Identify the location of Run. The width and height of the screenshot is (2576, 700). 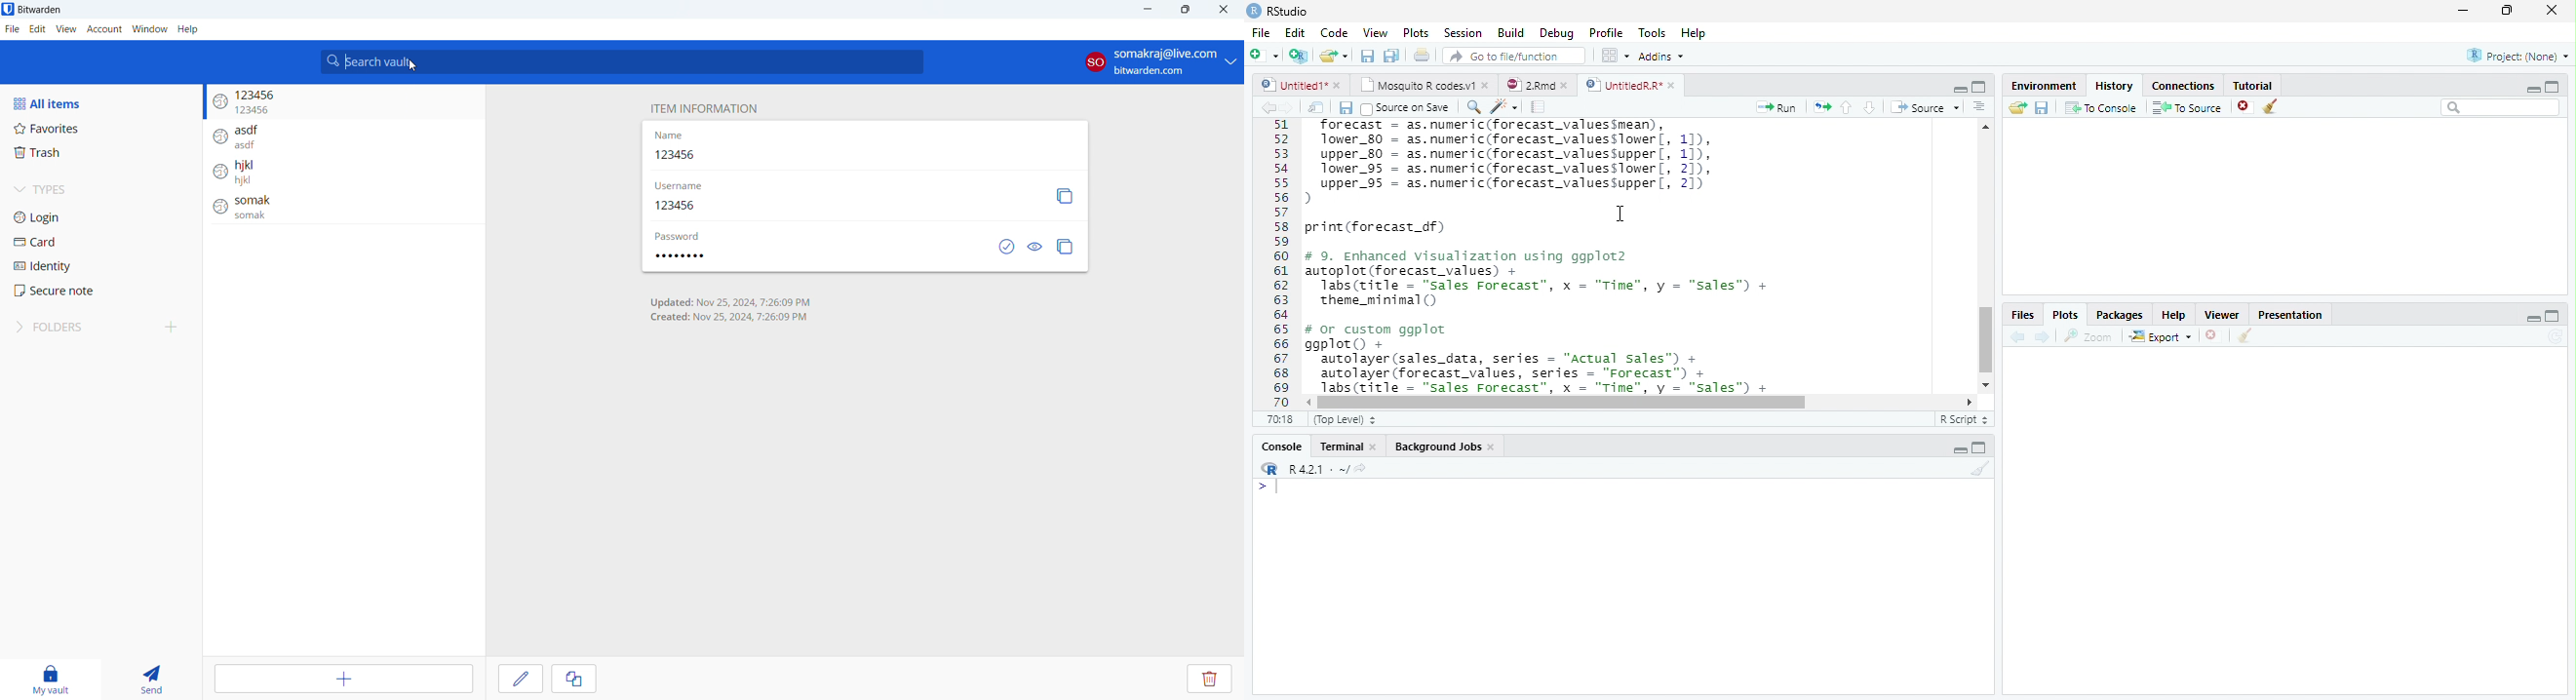
(1773, 108).